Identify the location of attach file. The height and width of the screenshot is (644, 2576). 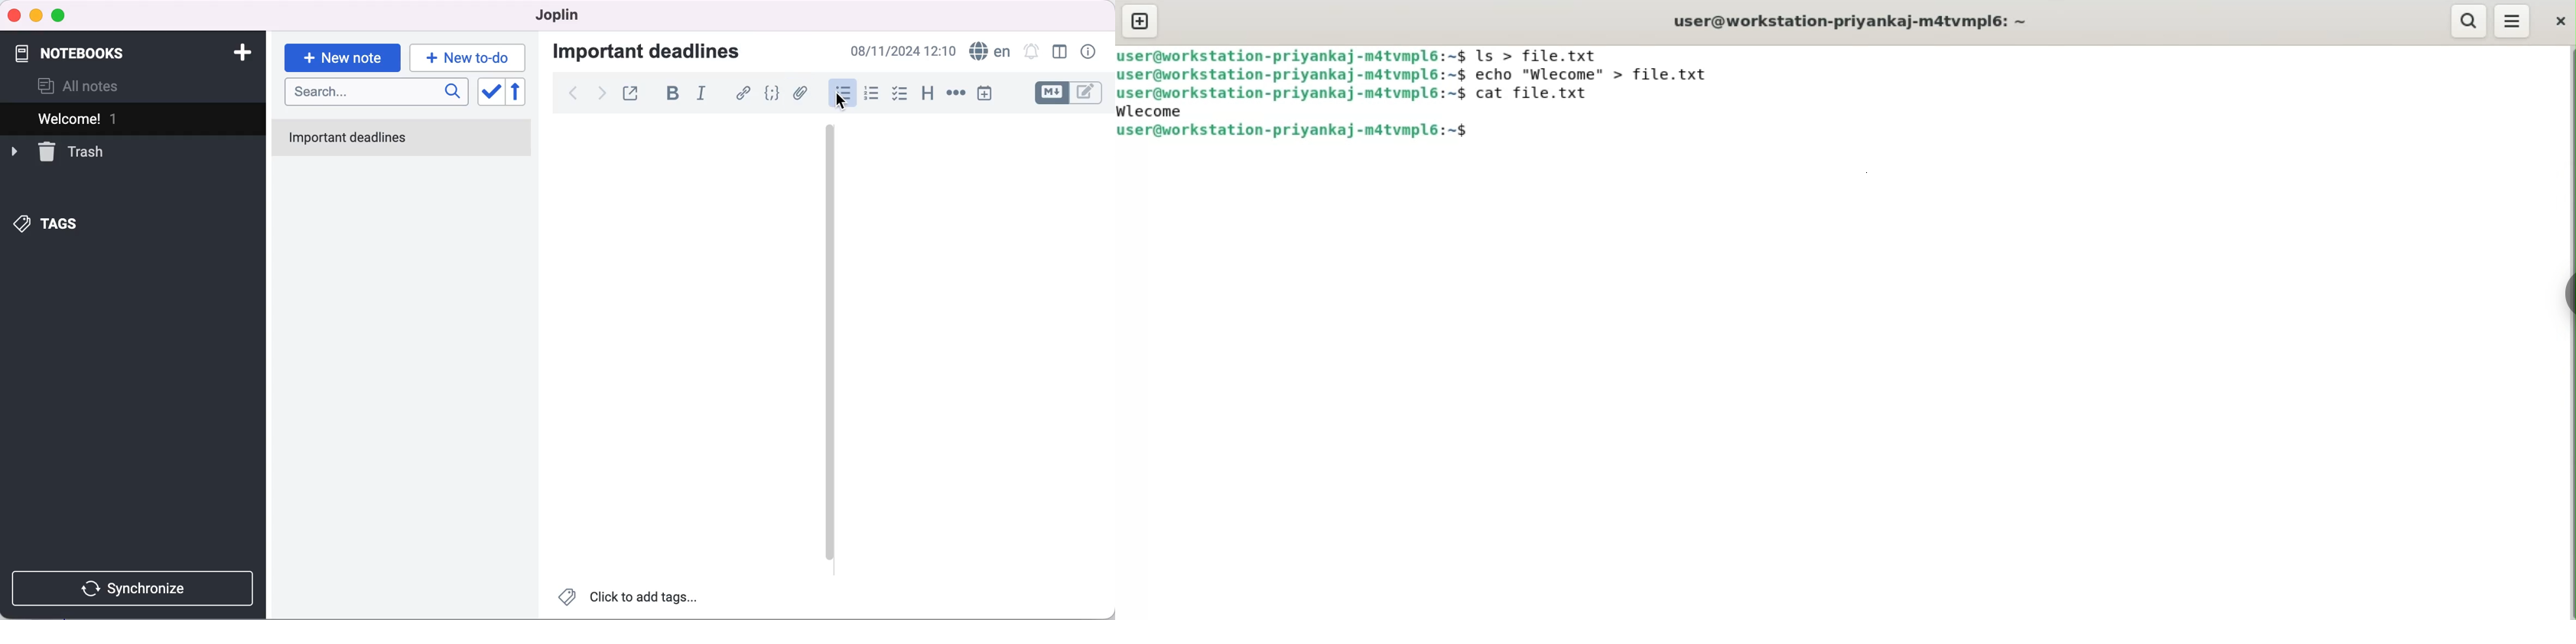
(800, 93).